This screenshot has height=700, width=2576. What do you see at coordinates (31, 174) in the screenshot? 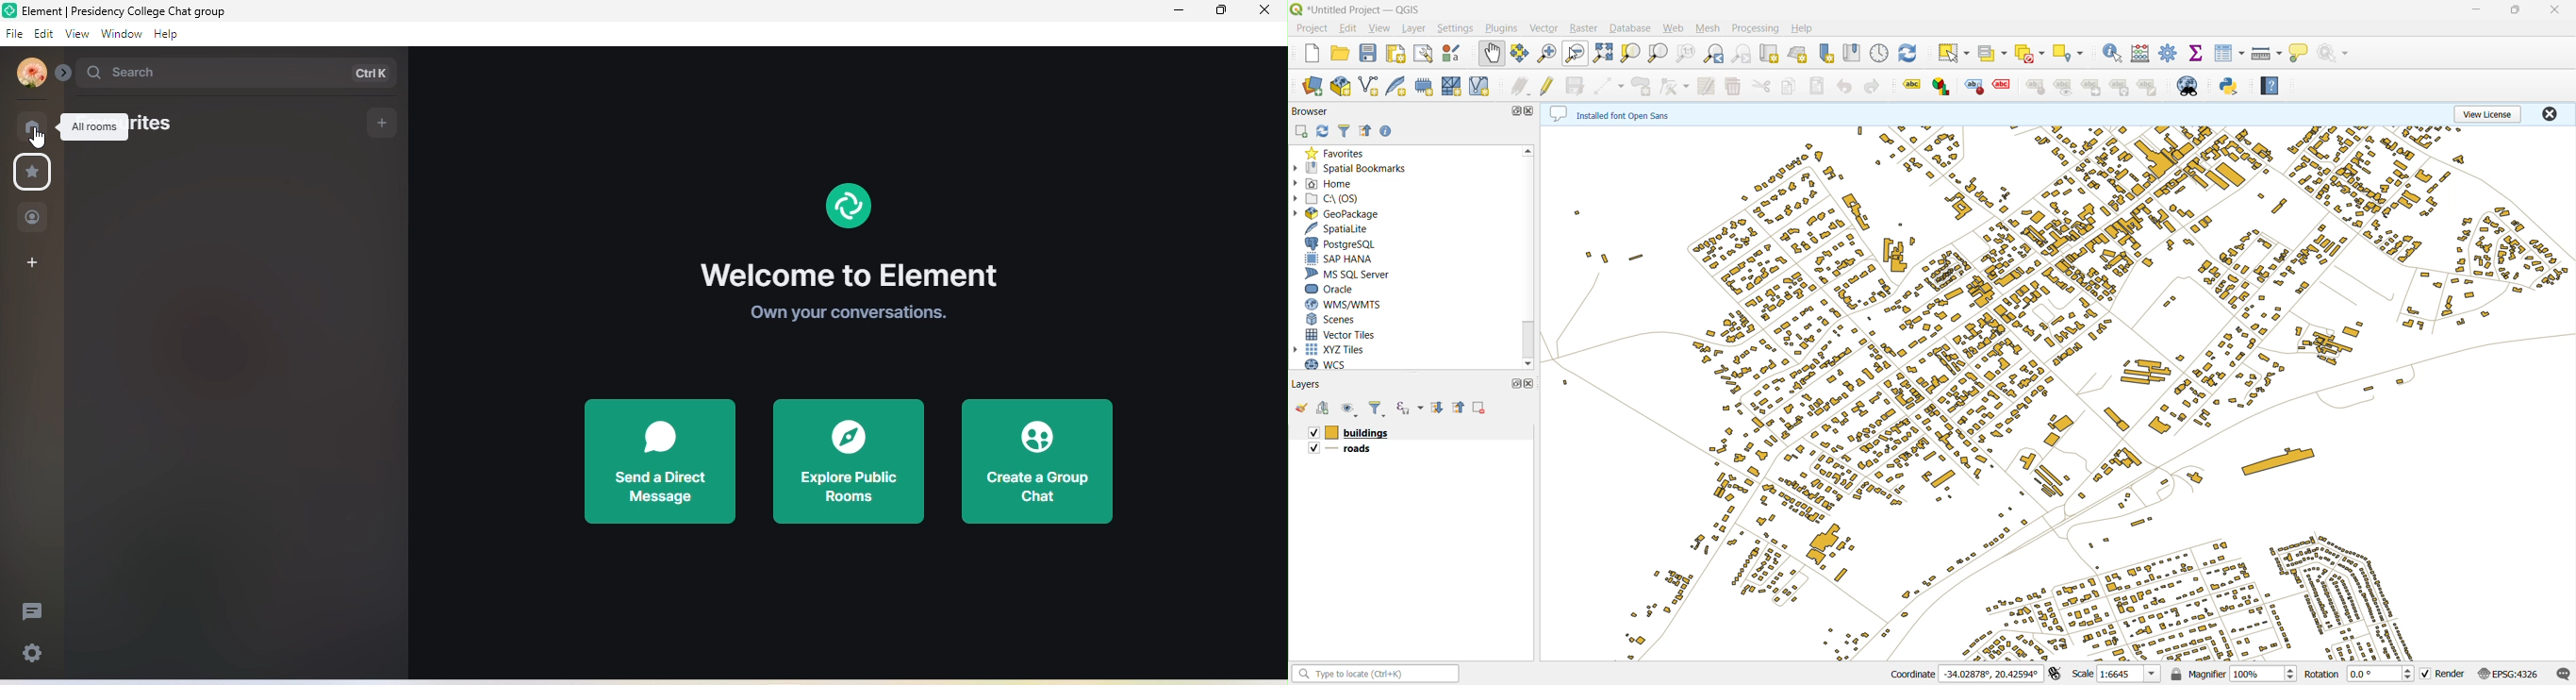
I see `favourites` at bounding box center [31, 174].